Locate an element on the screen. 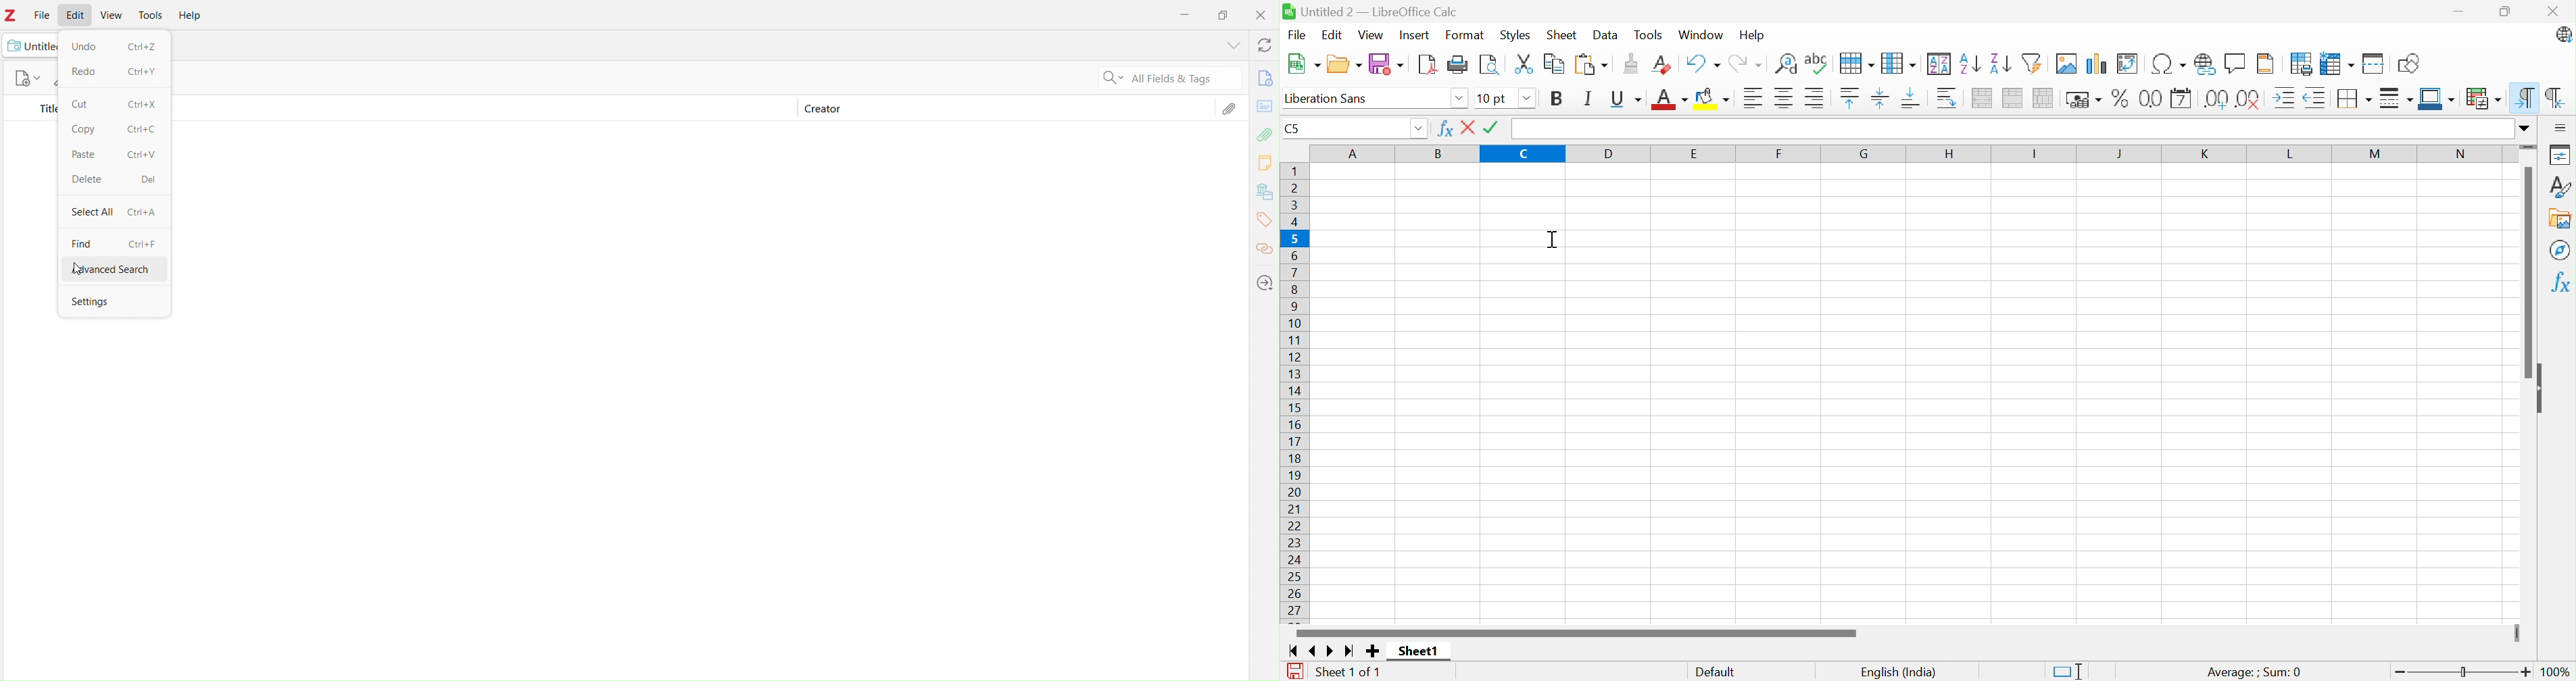 The width and height of the screenshot is (2576, 700). Insert hyperlink is located at coordinates (2204, 63).